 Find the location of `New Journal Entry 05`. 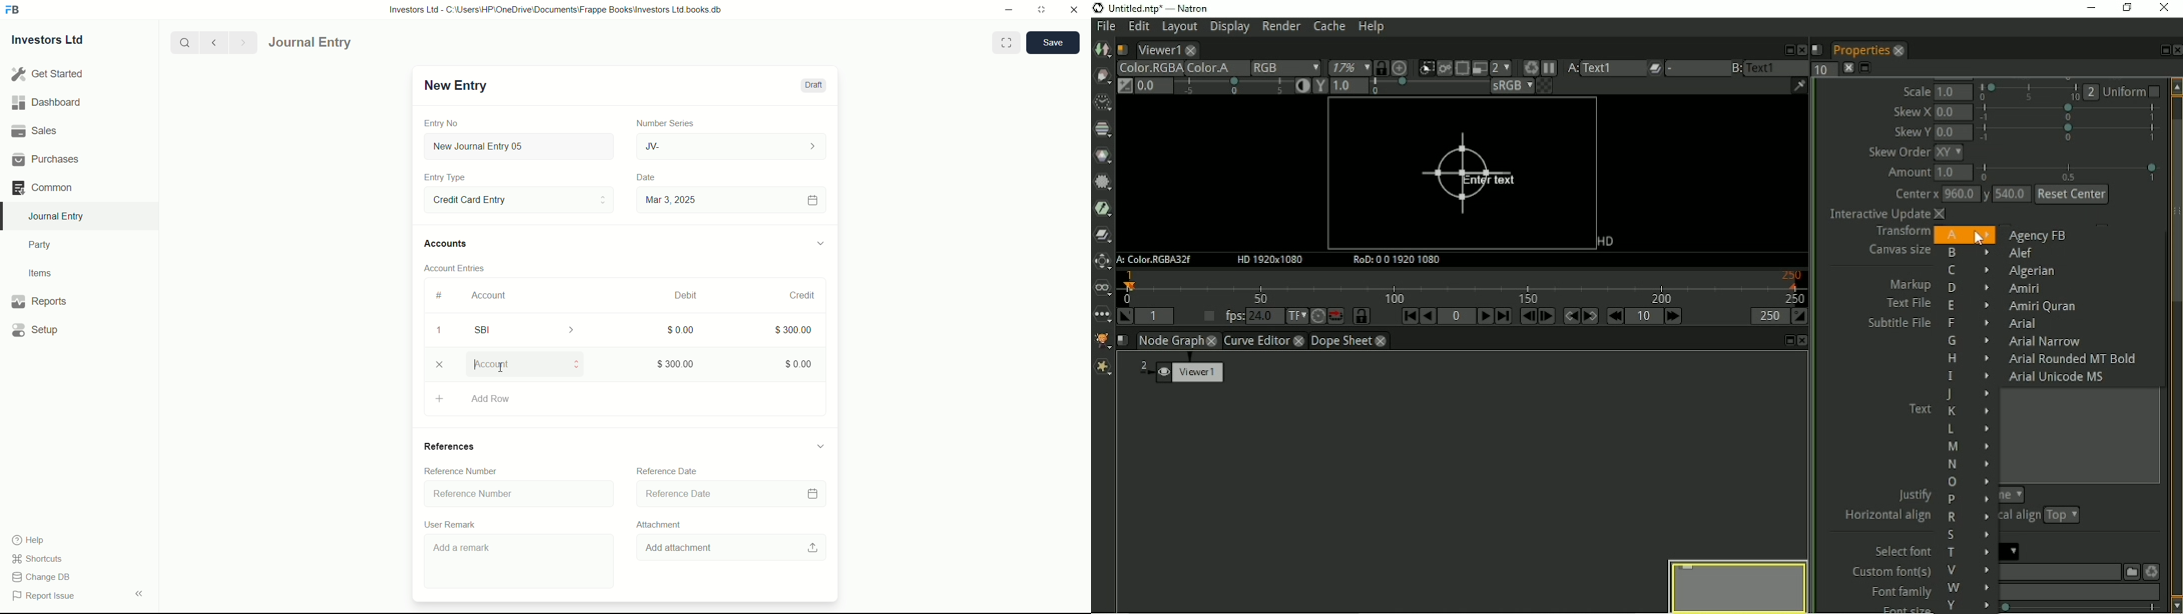

New Journal Entry 05 is located at coordinates (521, 147).